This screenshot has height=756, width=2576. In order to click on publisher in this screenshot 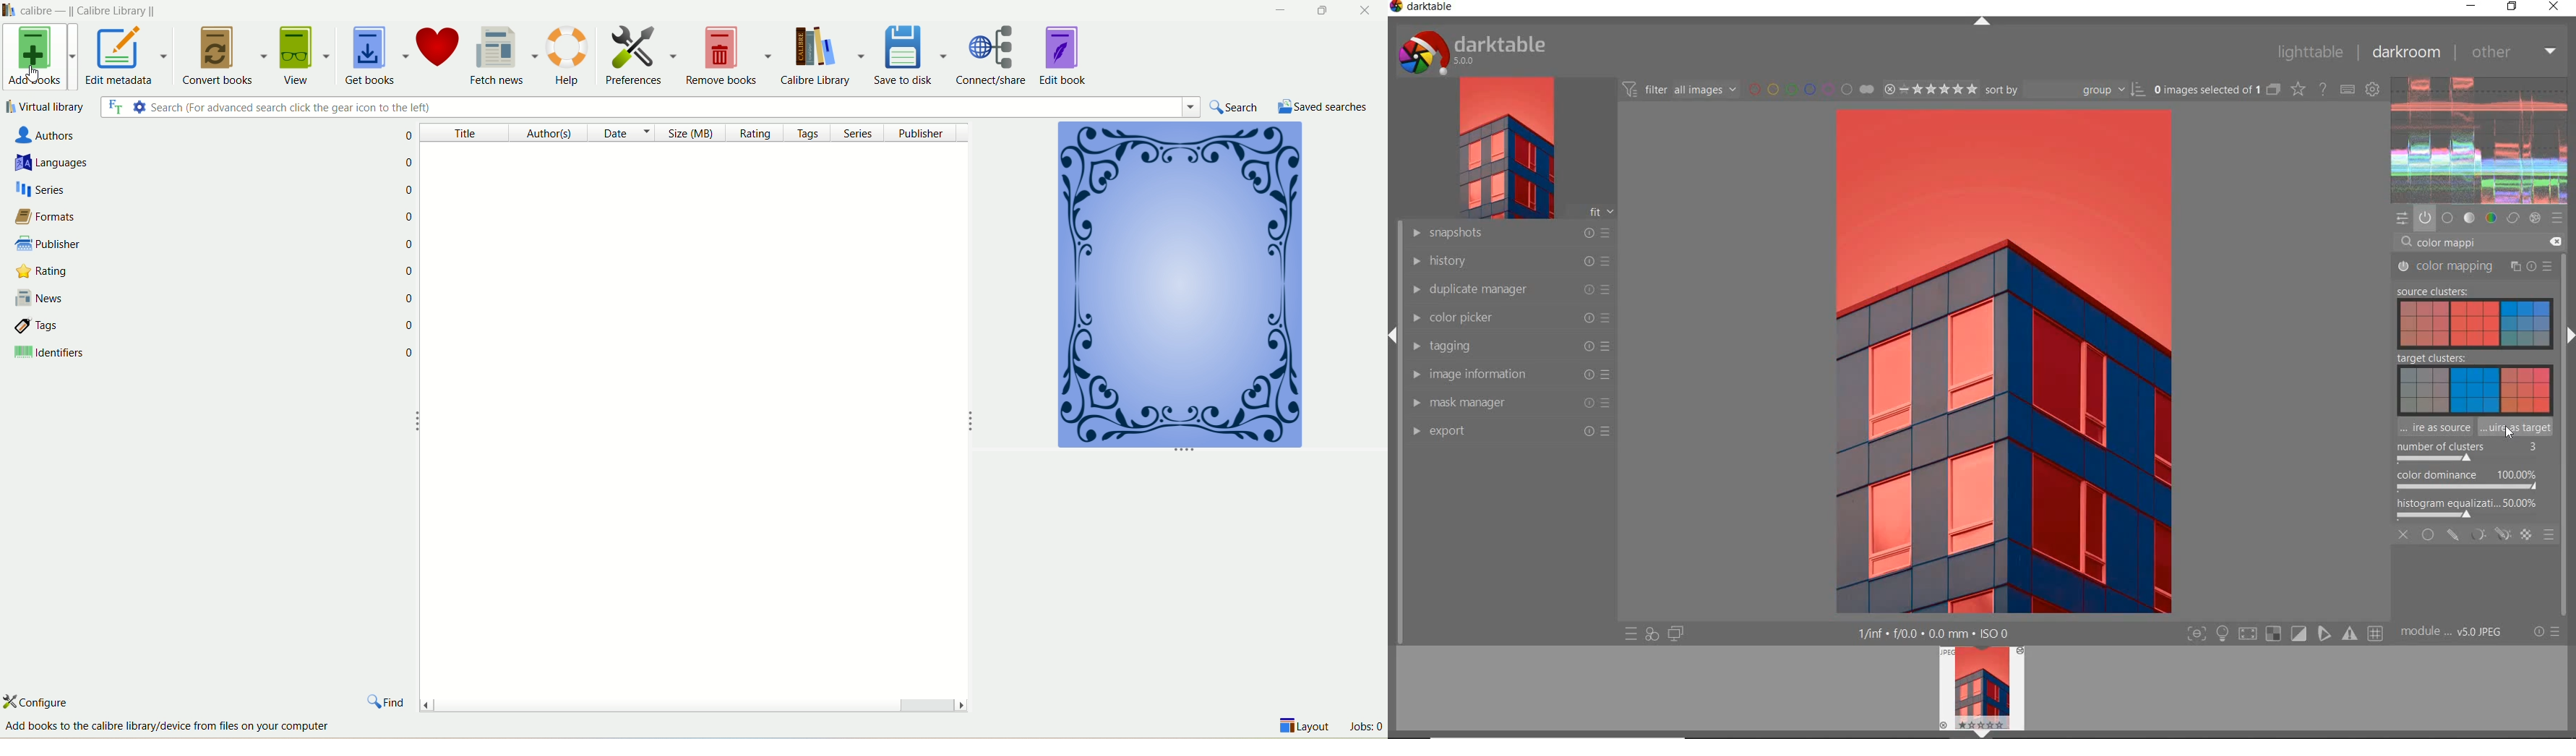, I will do `click(925, 132)`.